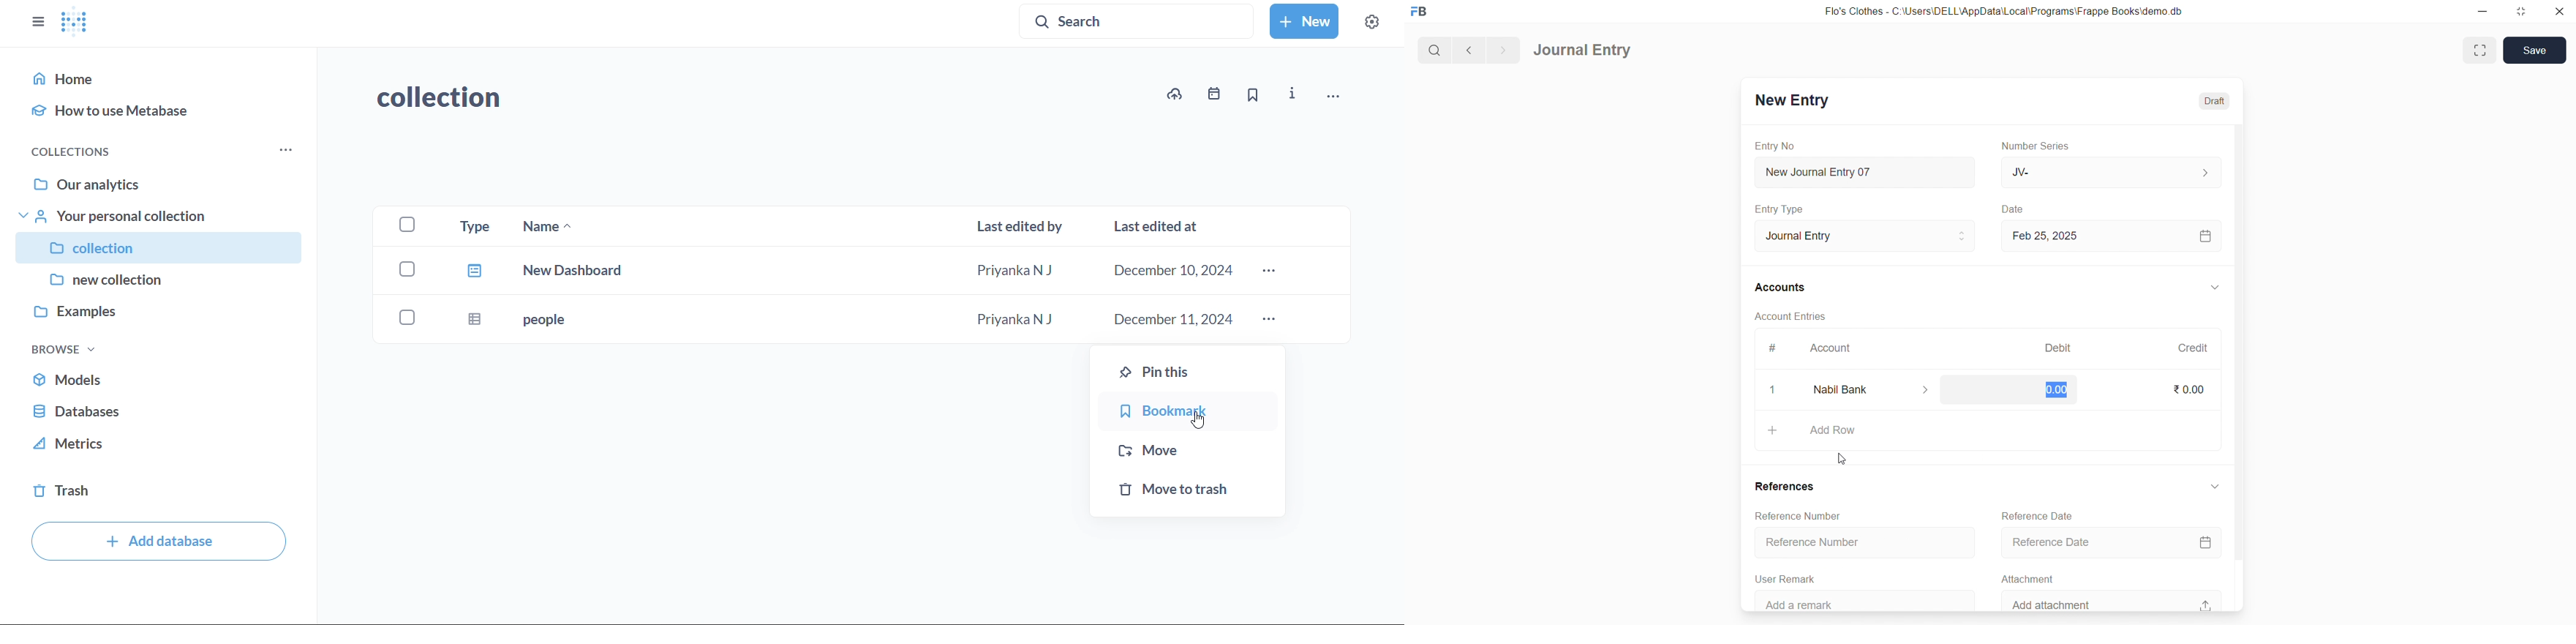 The image size is (2576, 644). Describe the element at coordinates (1788, 486) in the screenshot. I see `References` at that location.